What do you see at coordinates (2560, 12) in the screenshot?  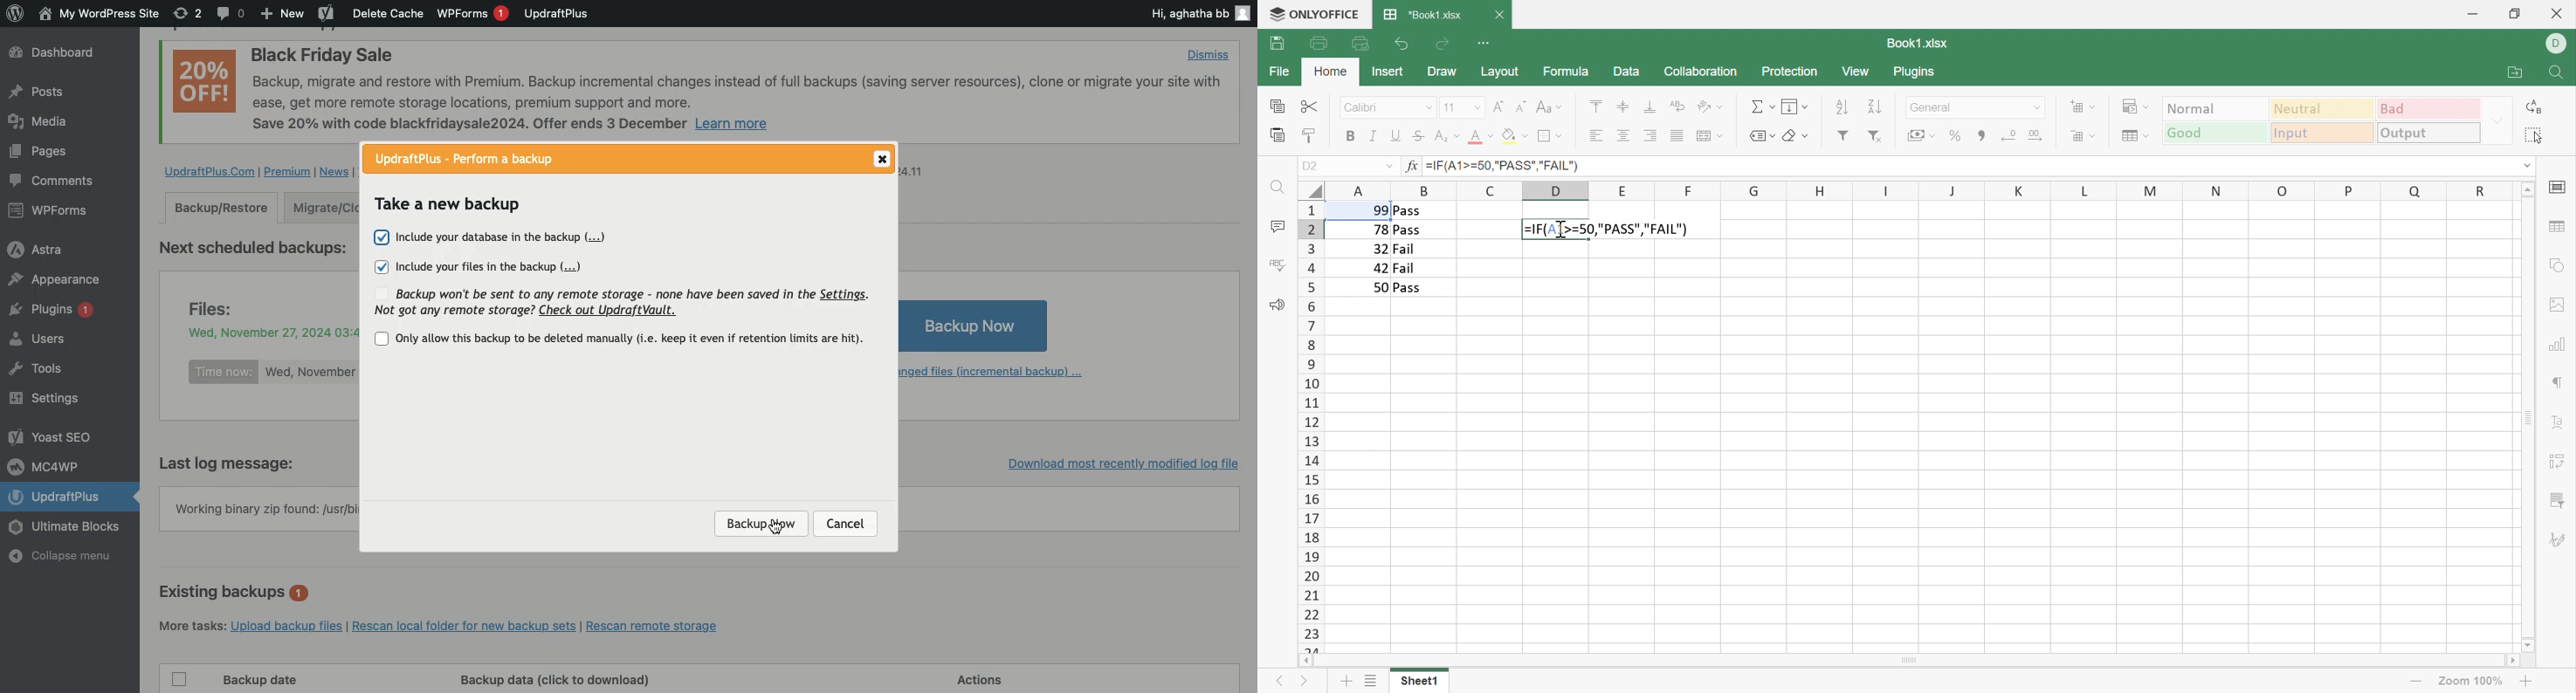 I see `Close` at bounding box center [2560, 12].